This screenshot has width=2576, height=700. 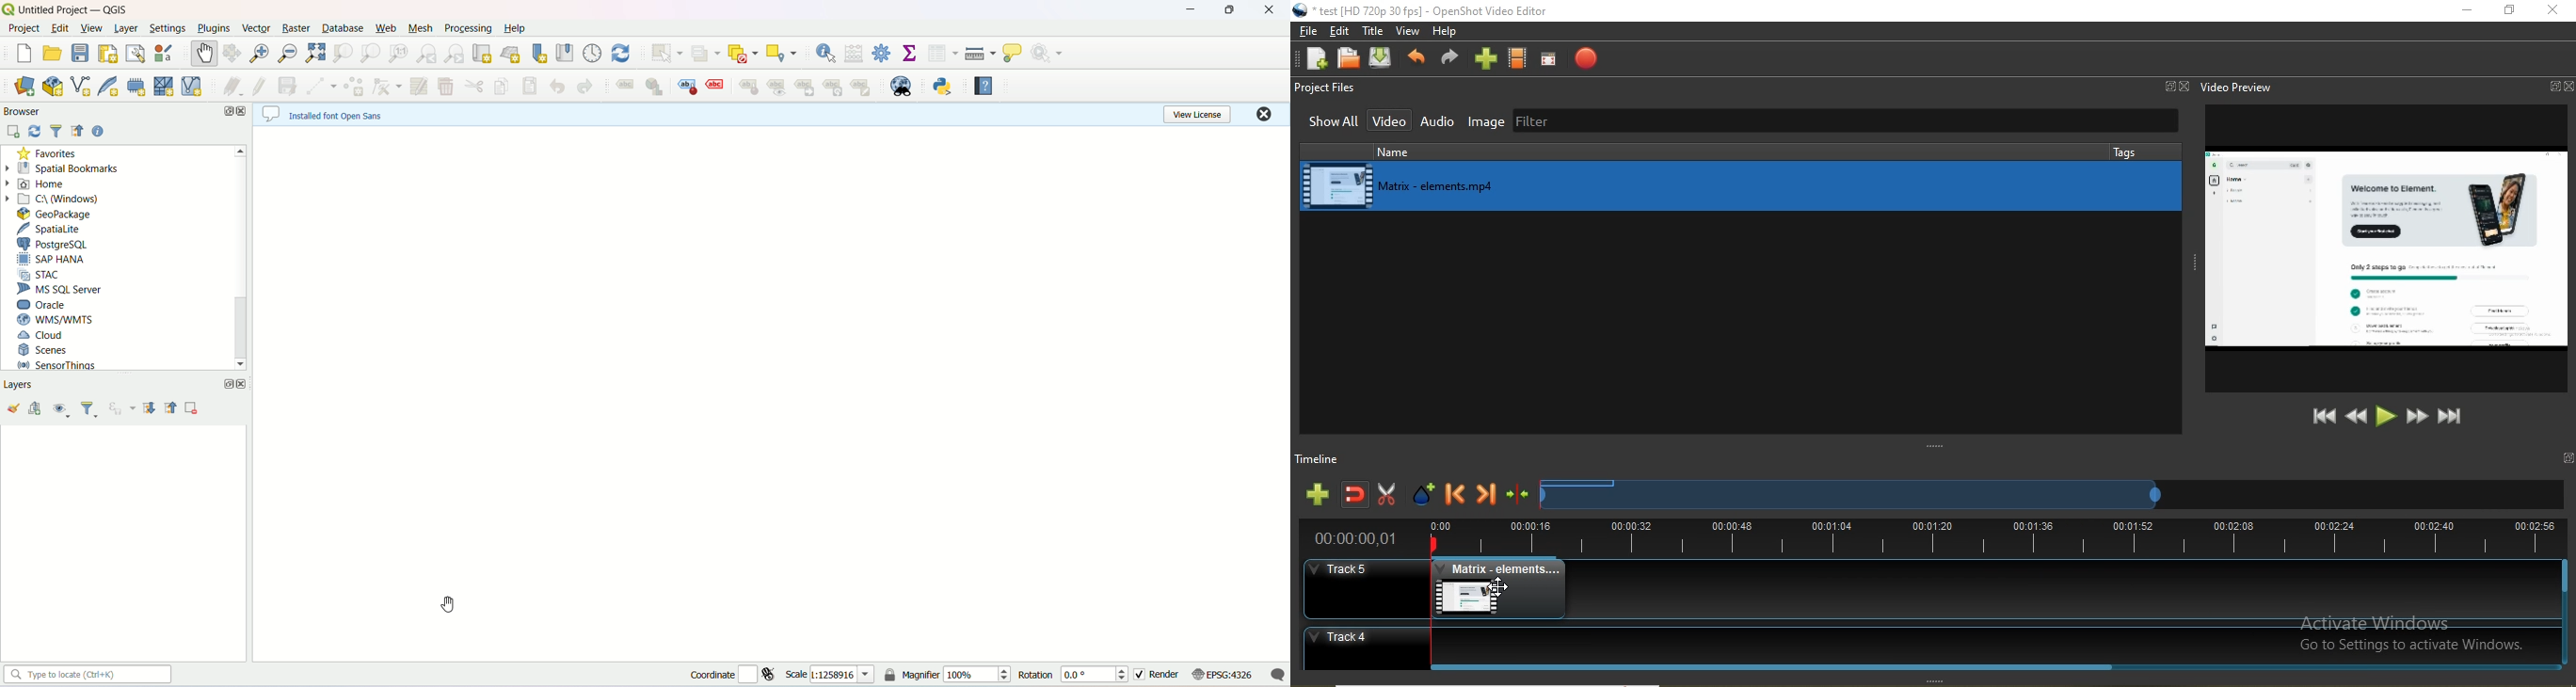 I want to click on refresh, so click(x=32, y=130).